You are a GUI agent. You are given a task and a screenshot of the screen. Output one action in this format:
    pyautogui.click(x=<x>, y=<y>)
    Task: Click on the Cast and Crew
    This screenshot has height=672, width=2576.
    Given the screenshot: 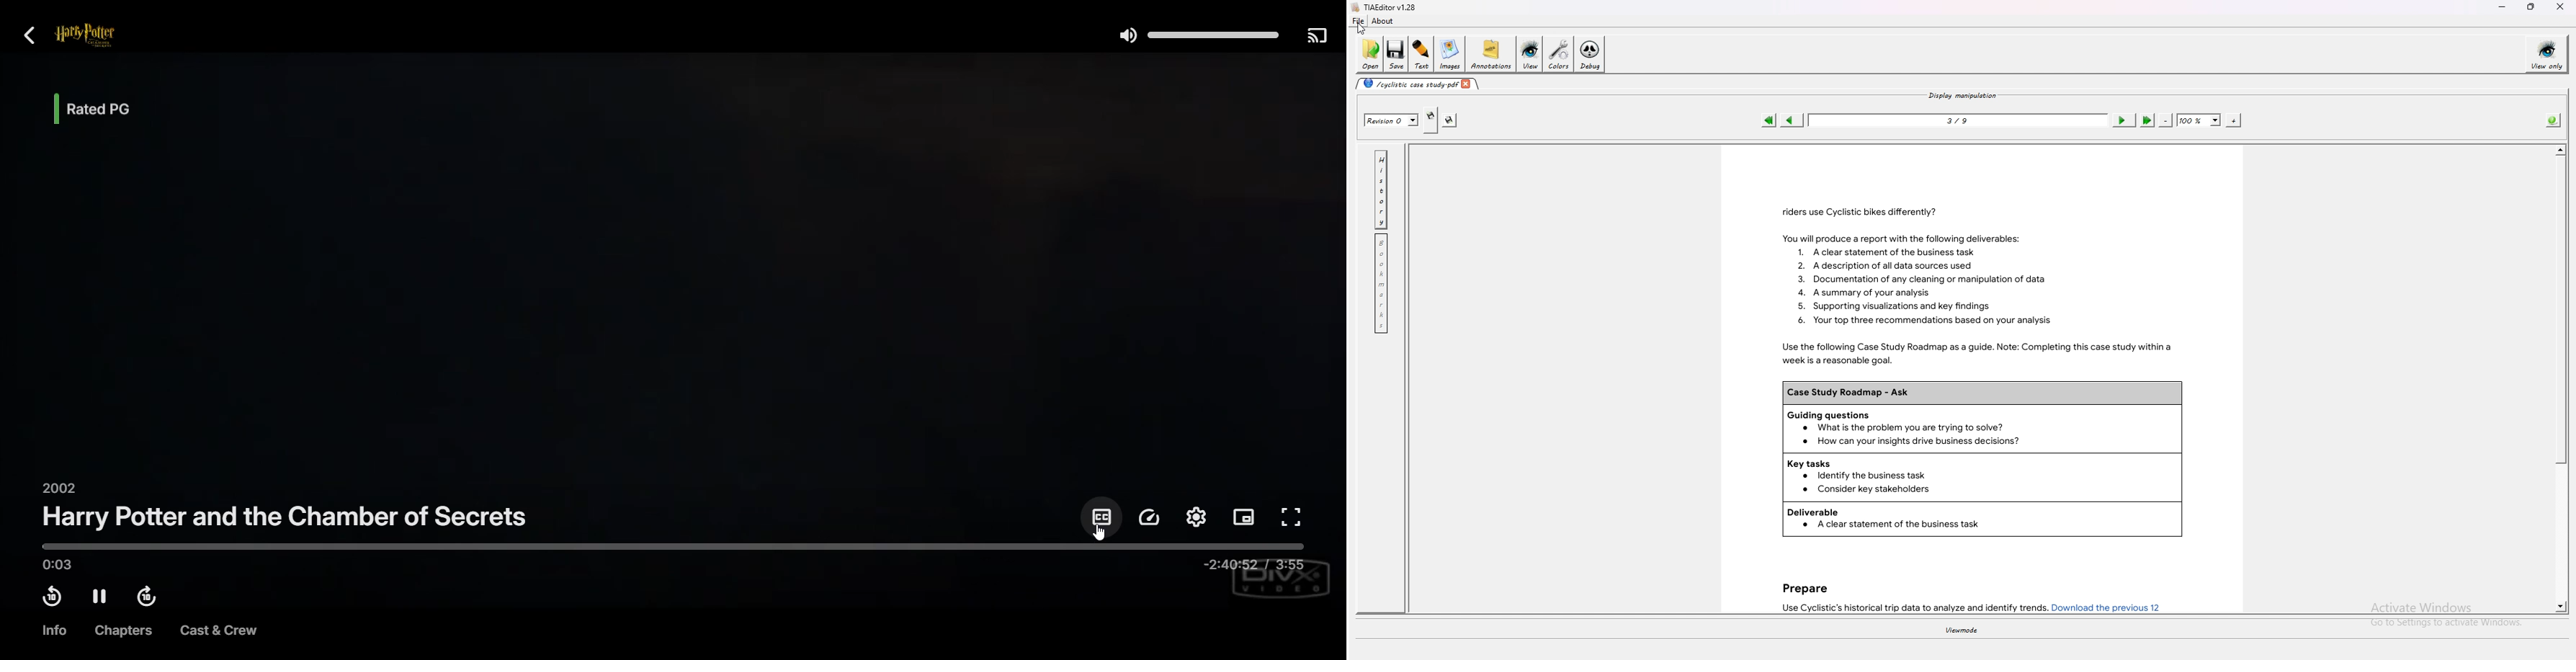 What is the action you would take?
    pyautogui.click(x=218, y=632)
    